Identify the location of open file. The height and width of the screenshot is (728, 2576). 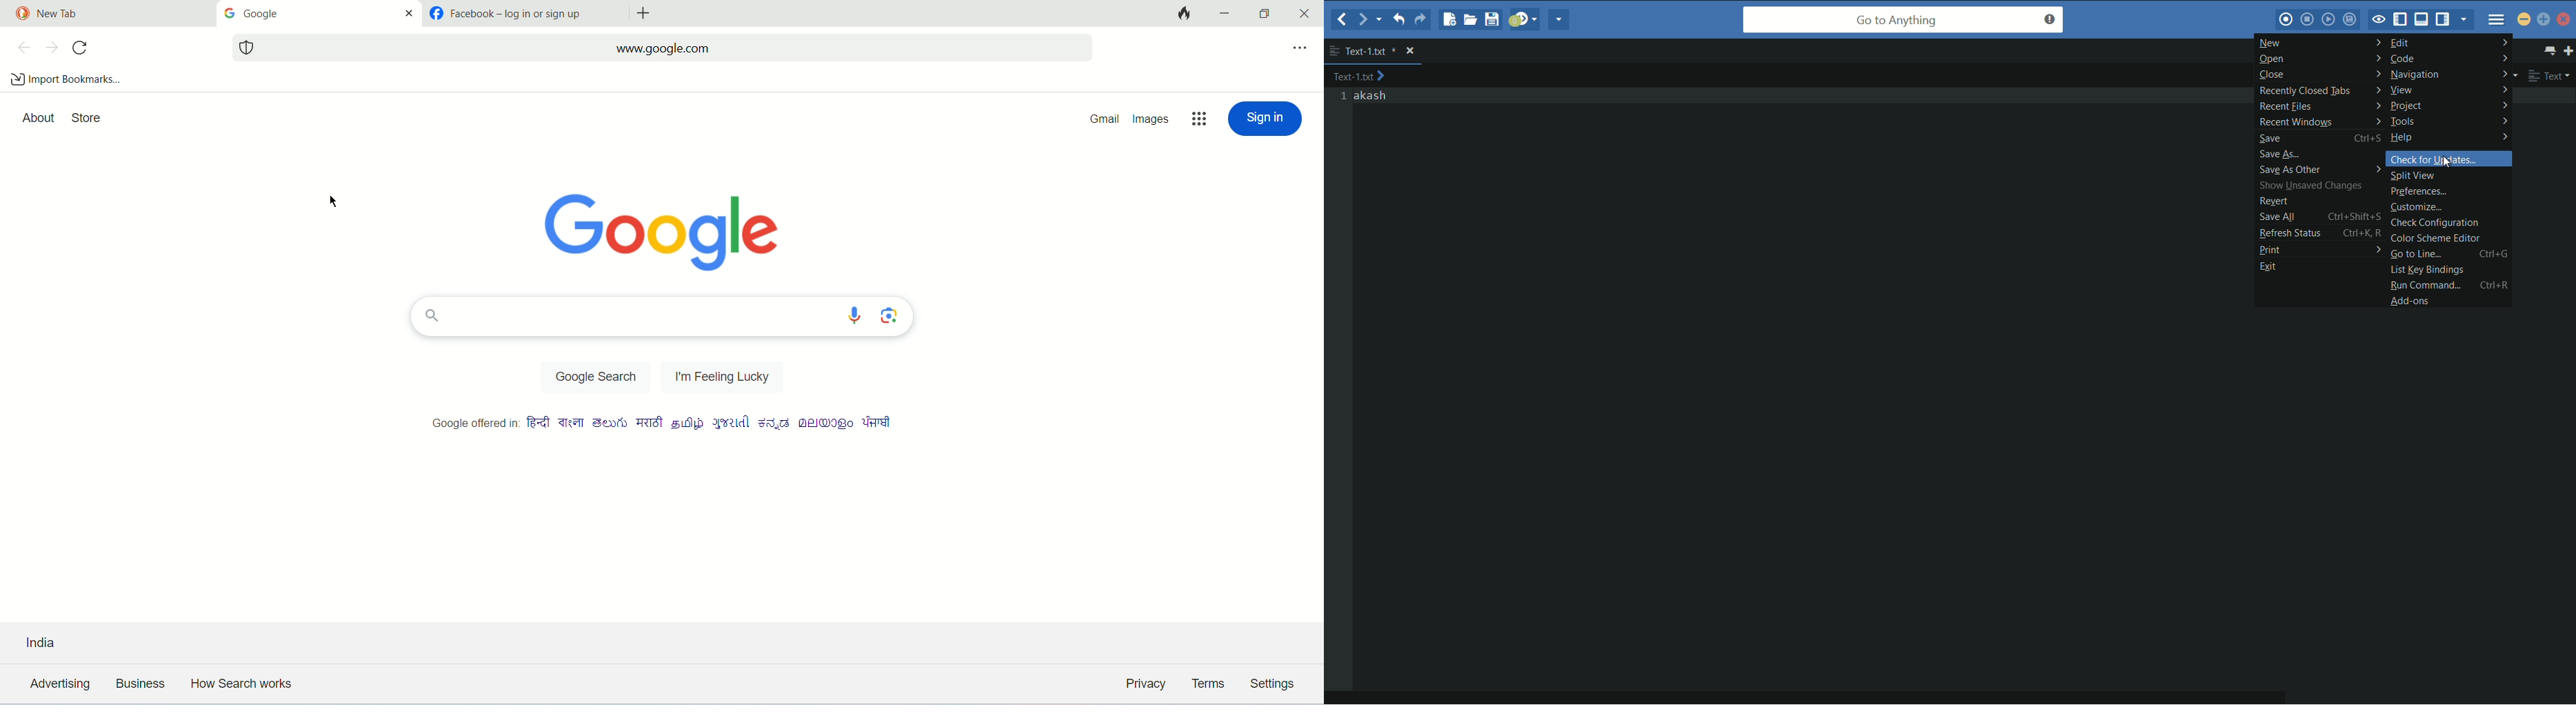
(1471, 20).